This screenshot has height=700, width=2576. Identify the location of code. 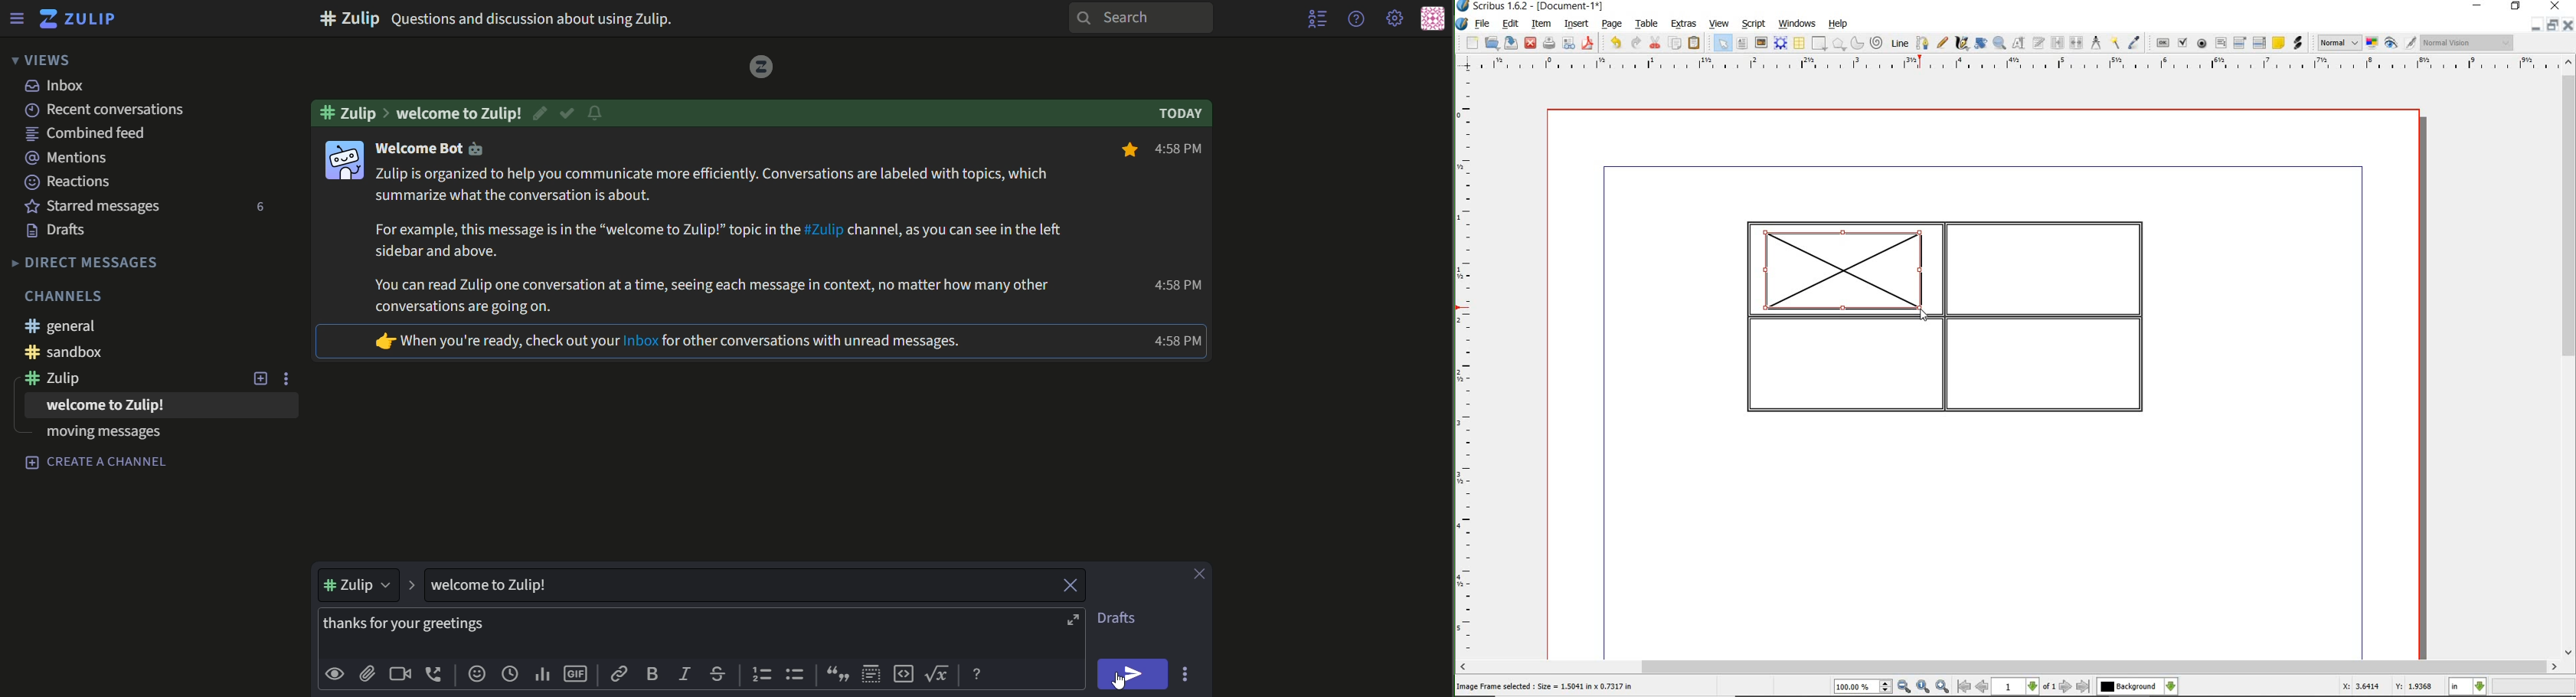
(904, 675).